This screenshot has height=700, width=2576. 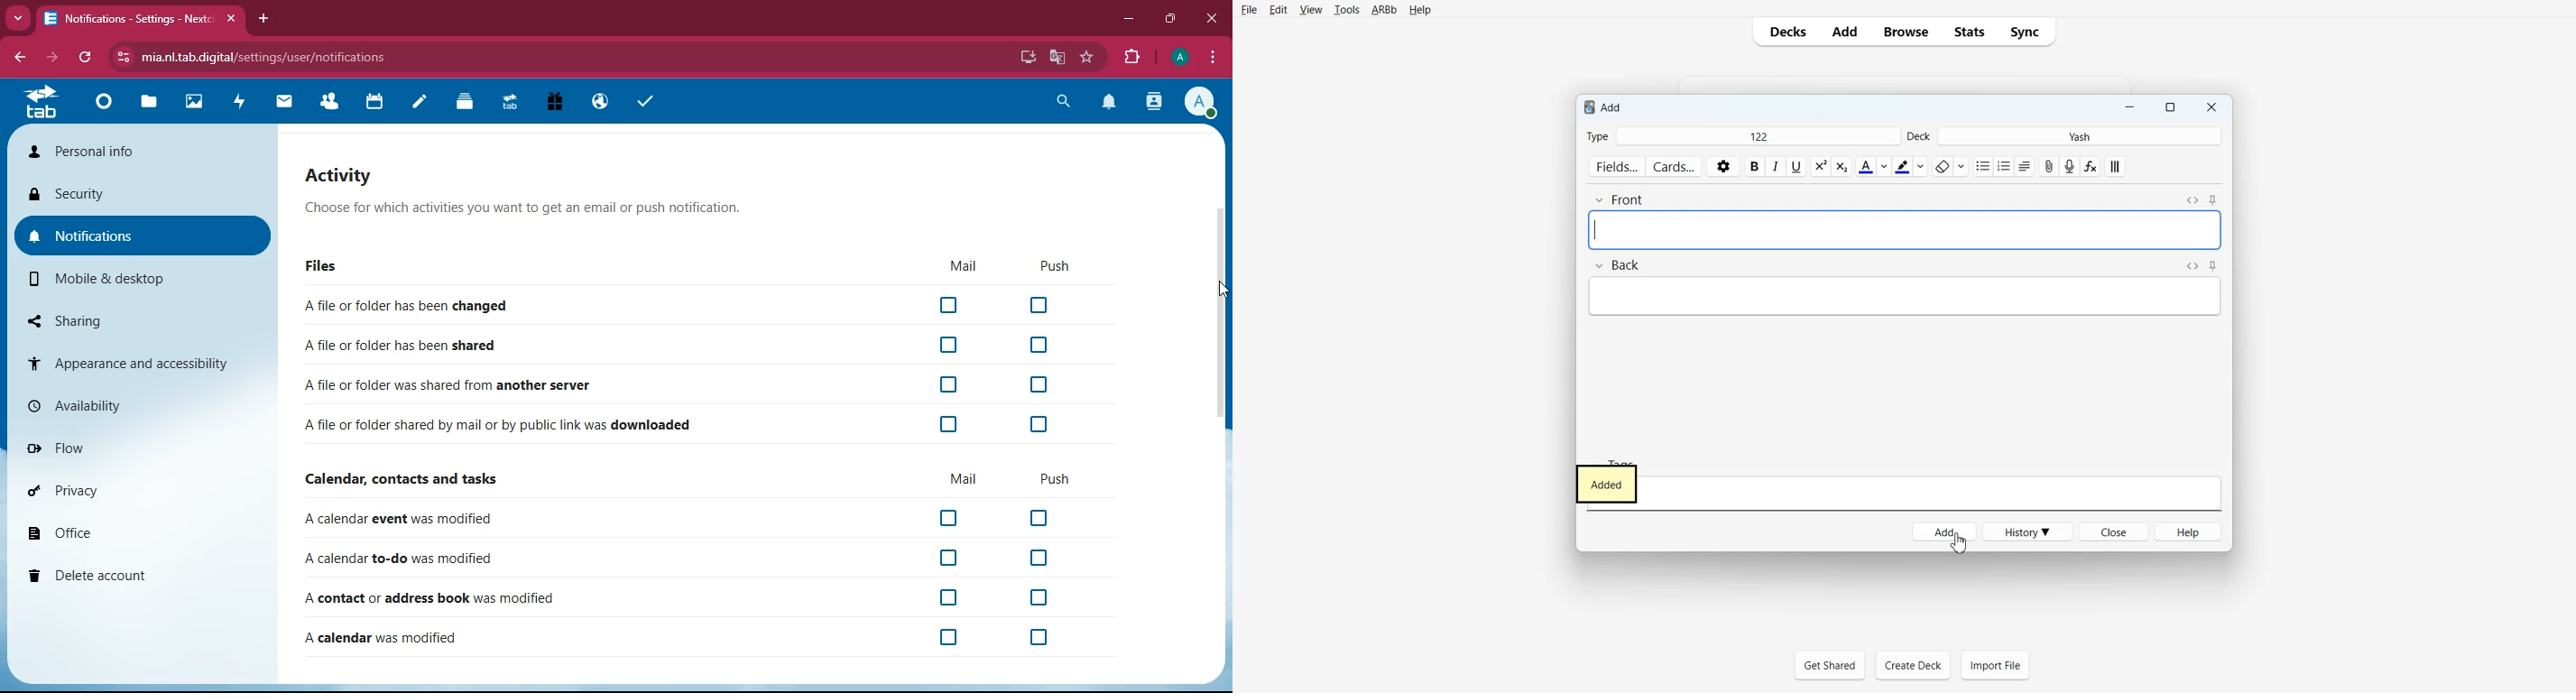 What do you see at coordinates (2070, 166) in the screenshot?
I see `audio` at bounding box center [2070, 166].